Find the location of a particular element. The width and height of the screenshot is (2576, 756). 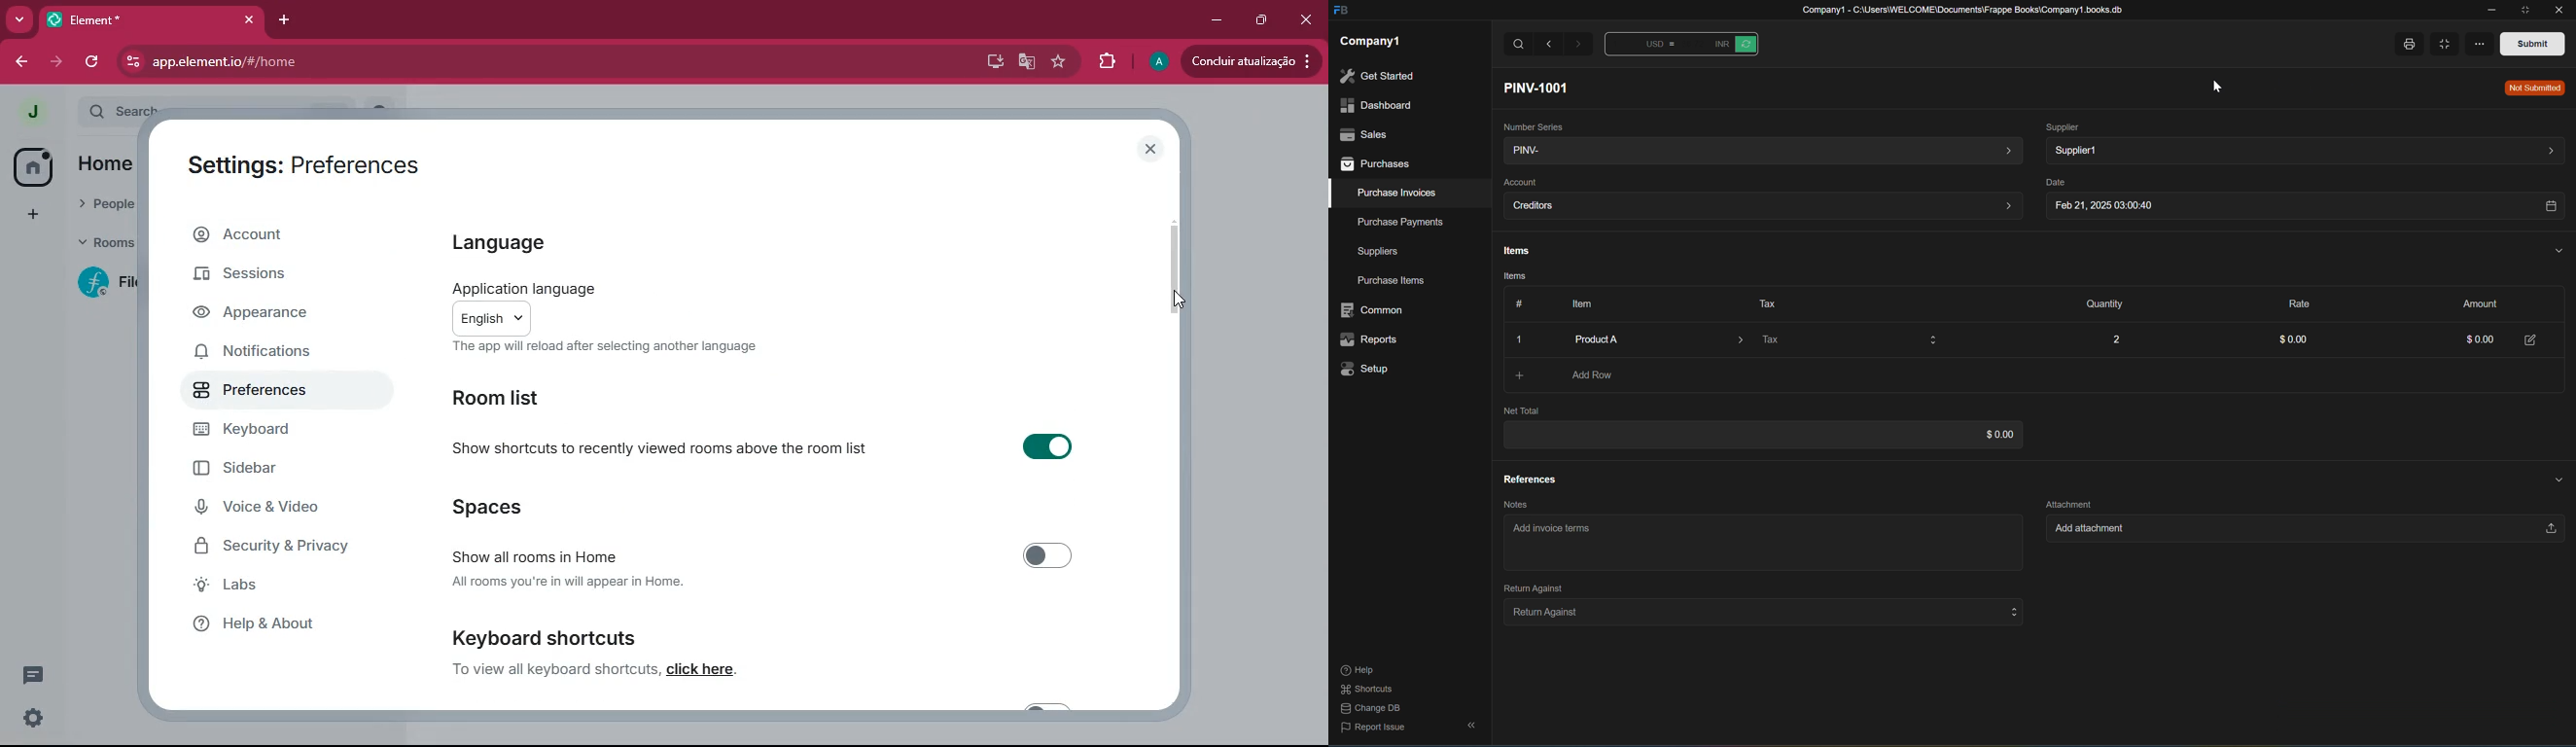

Creditors is located at coordinates (1763, 206).